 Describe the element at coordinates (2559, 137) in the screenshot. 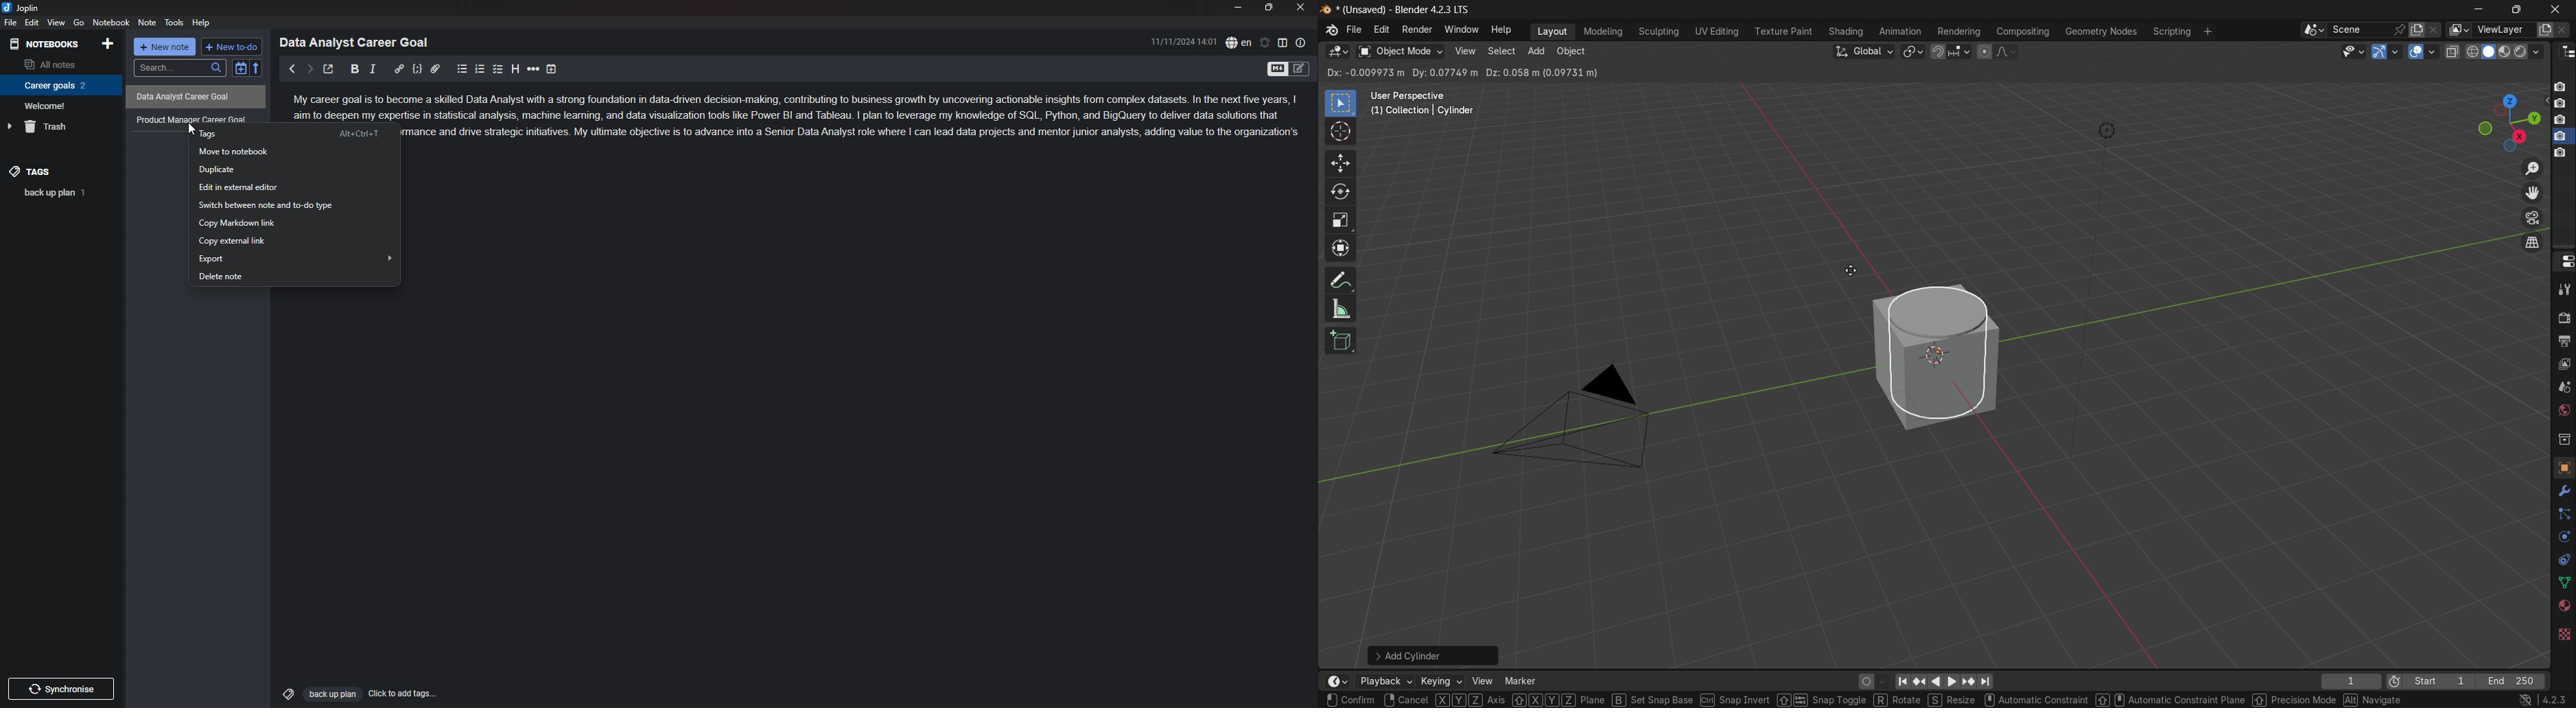

I see `capture` at that location.